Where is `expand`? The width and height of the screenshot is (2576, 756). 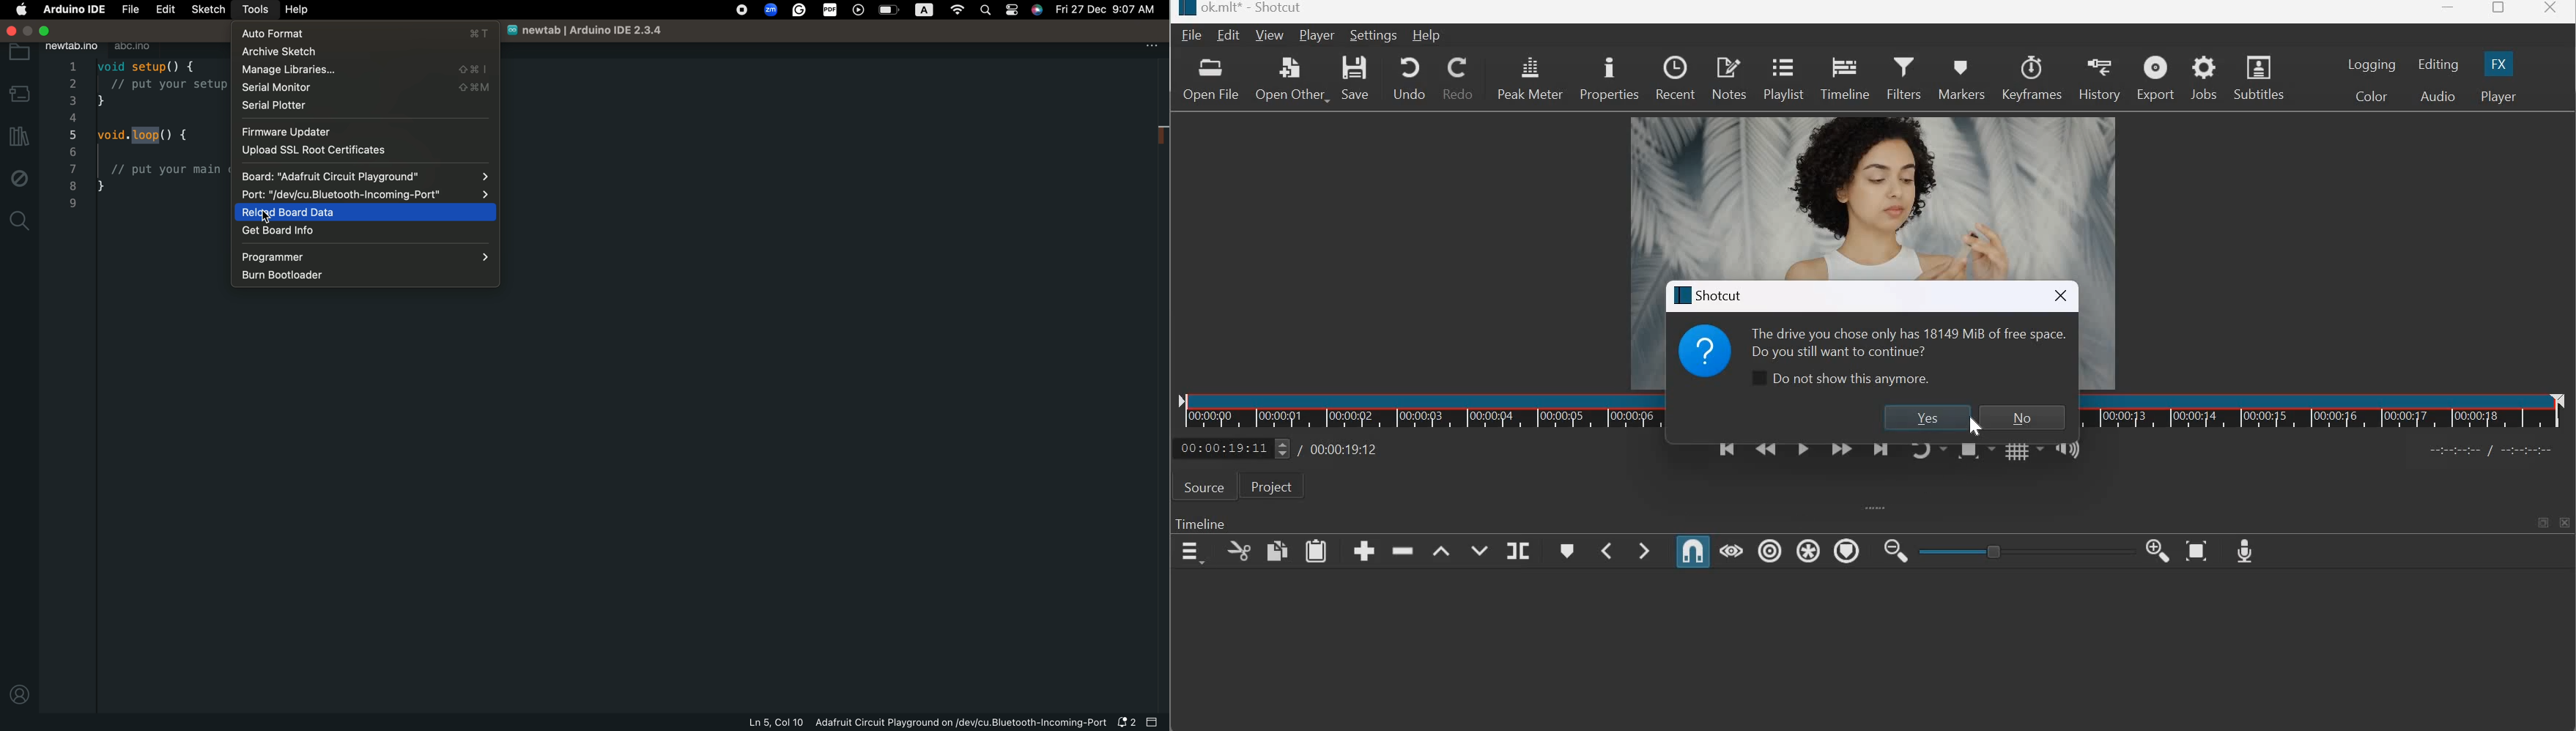
expand is located at coordinates (1870, 508).